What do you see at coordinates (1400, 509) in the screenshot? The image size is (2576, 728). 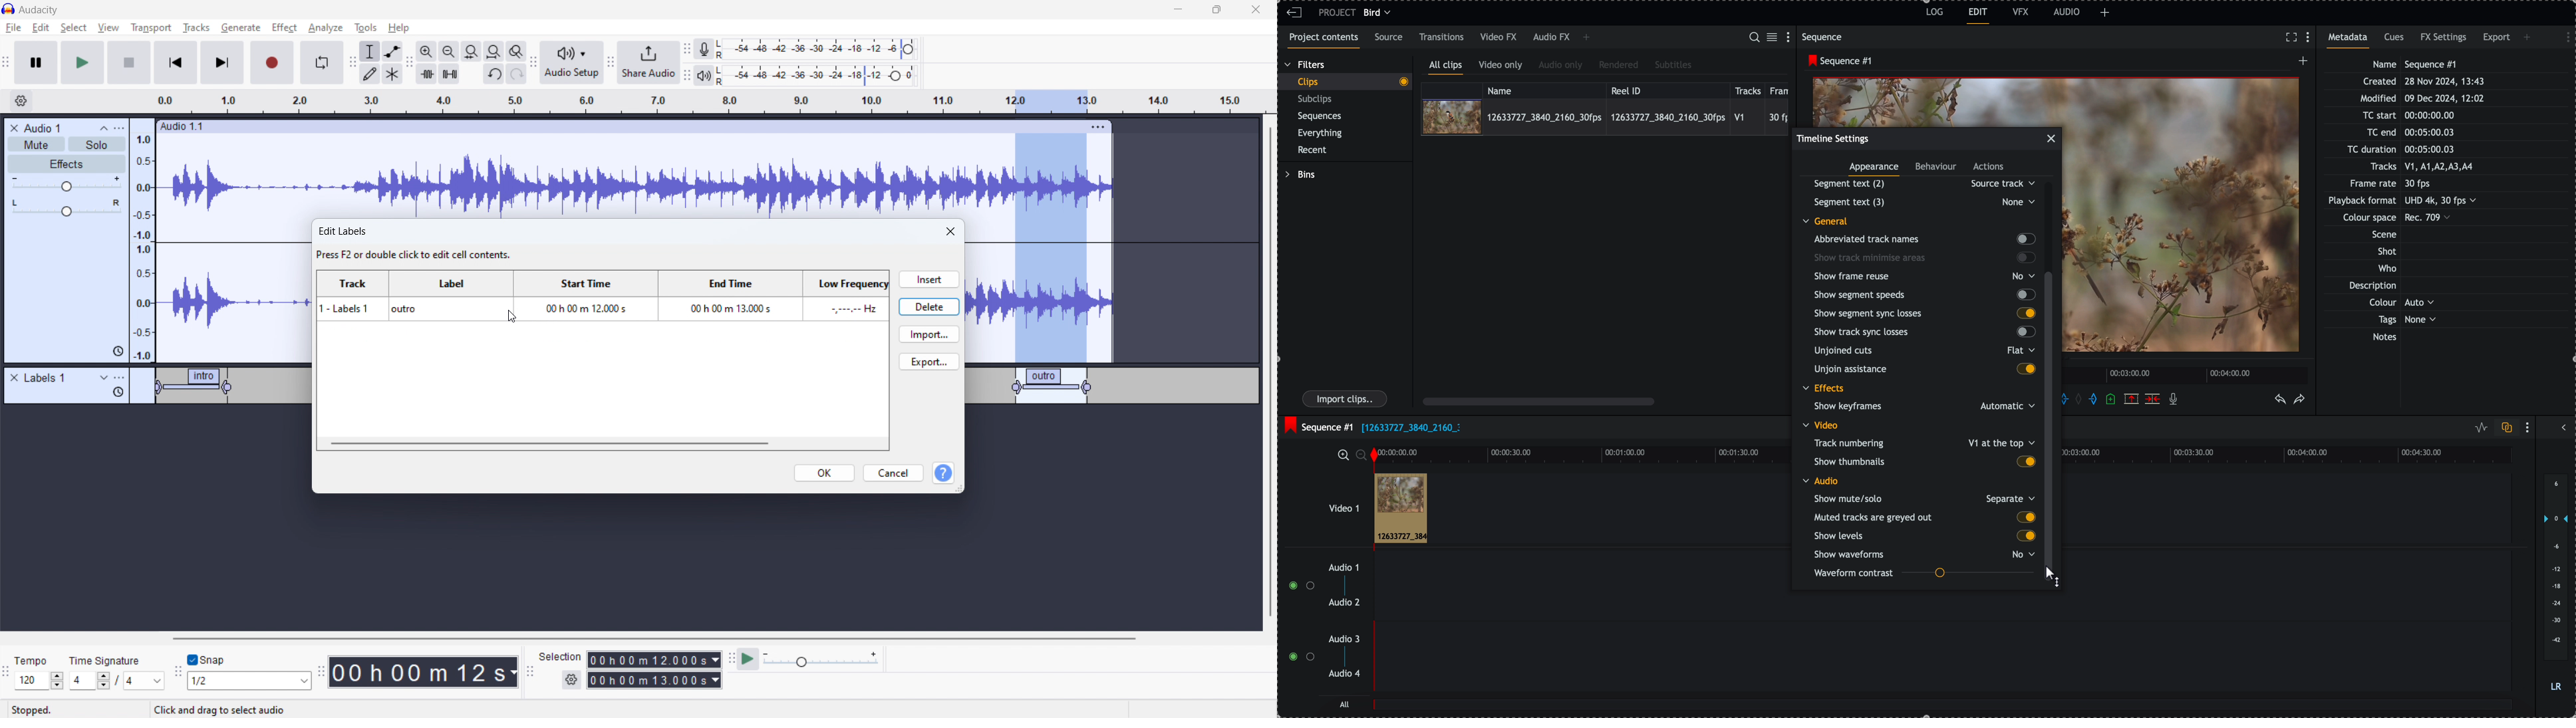 I see `clip` at bounding box center [1400, 509].